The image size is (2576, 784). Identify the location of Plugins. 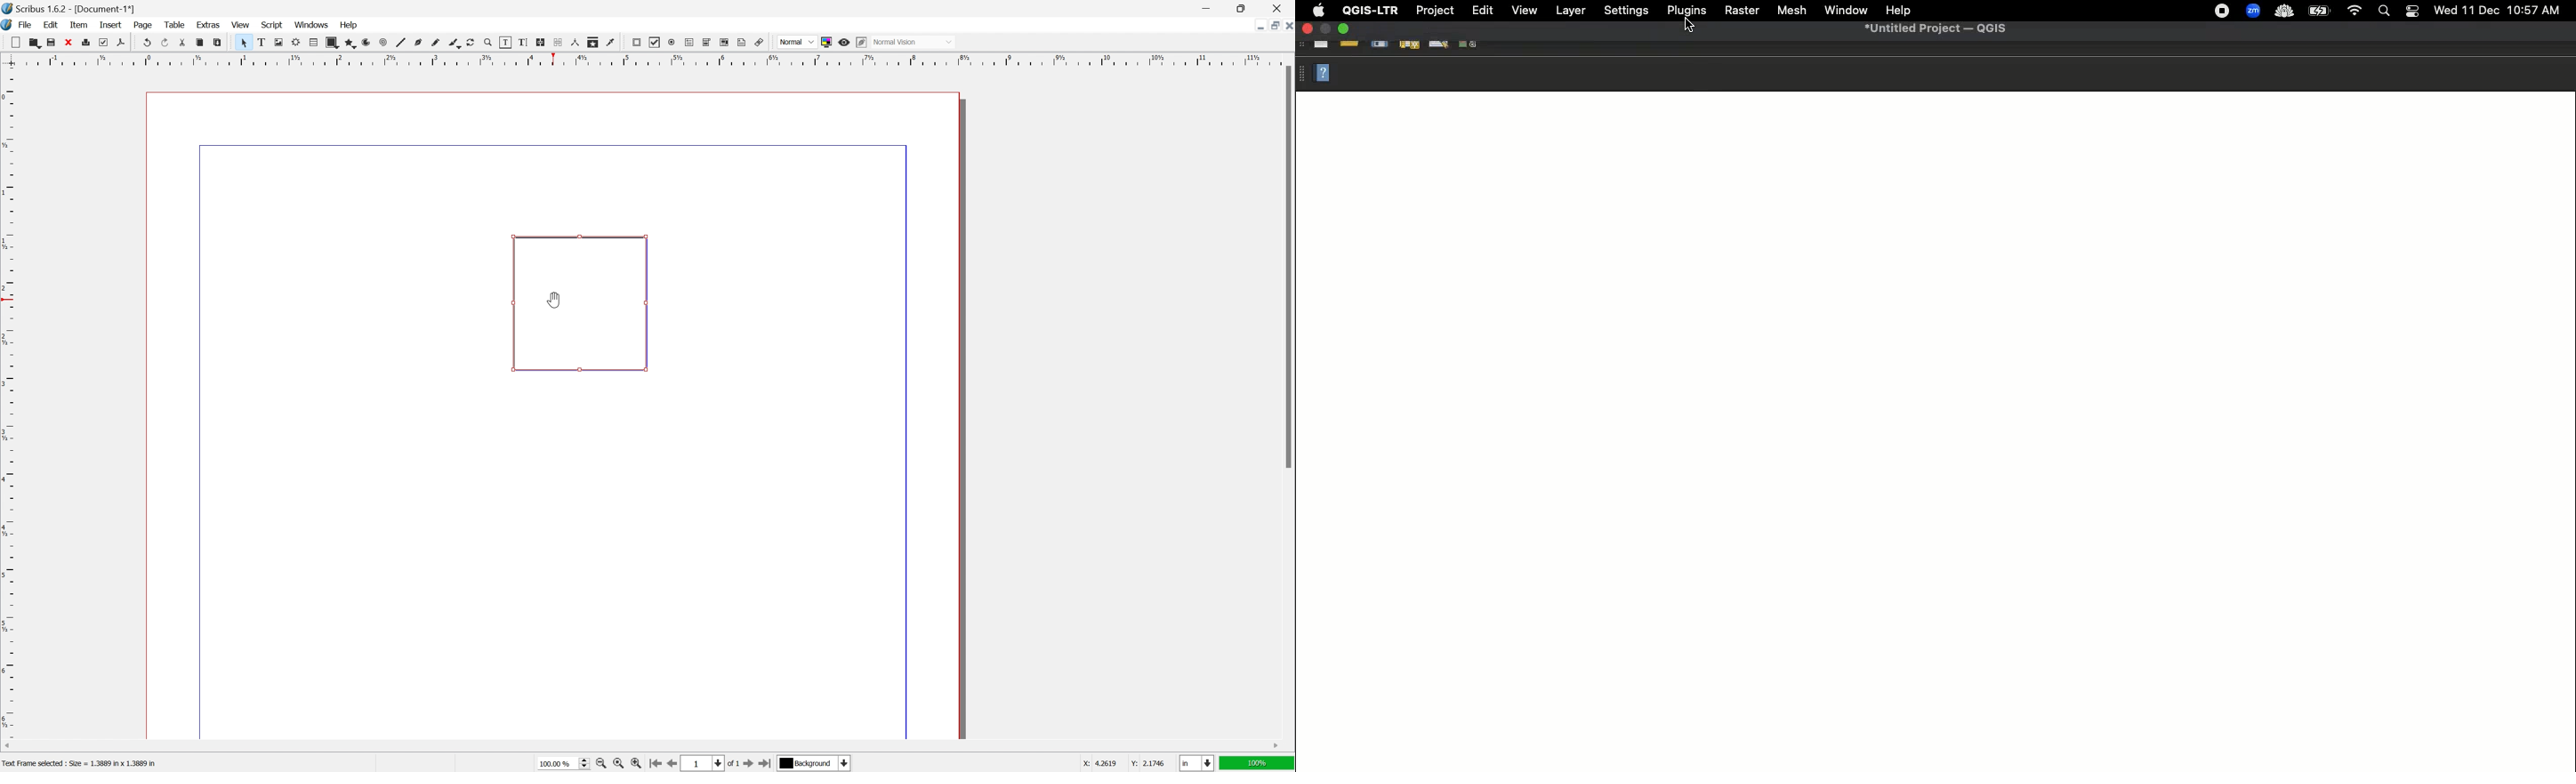
(1686, 9).